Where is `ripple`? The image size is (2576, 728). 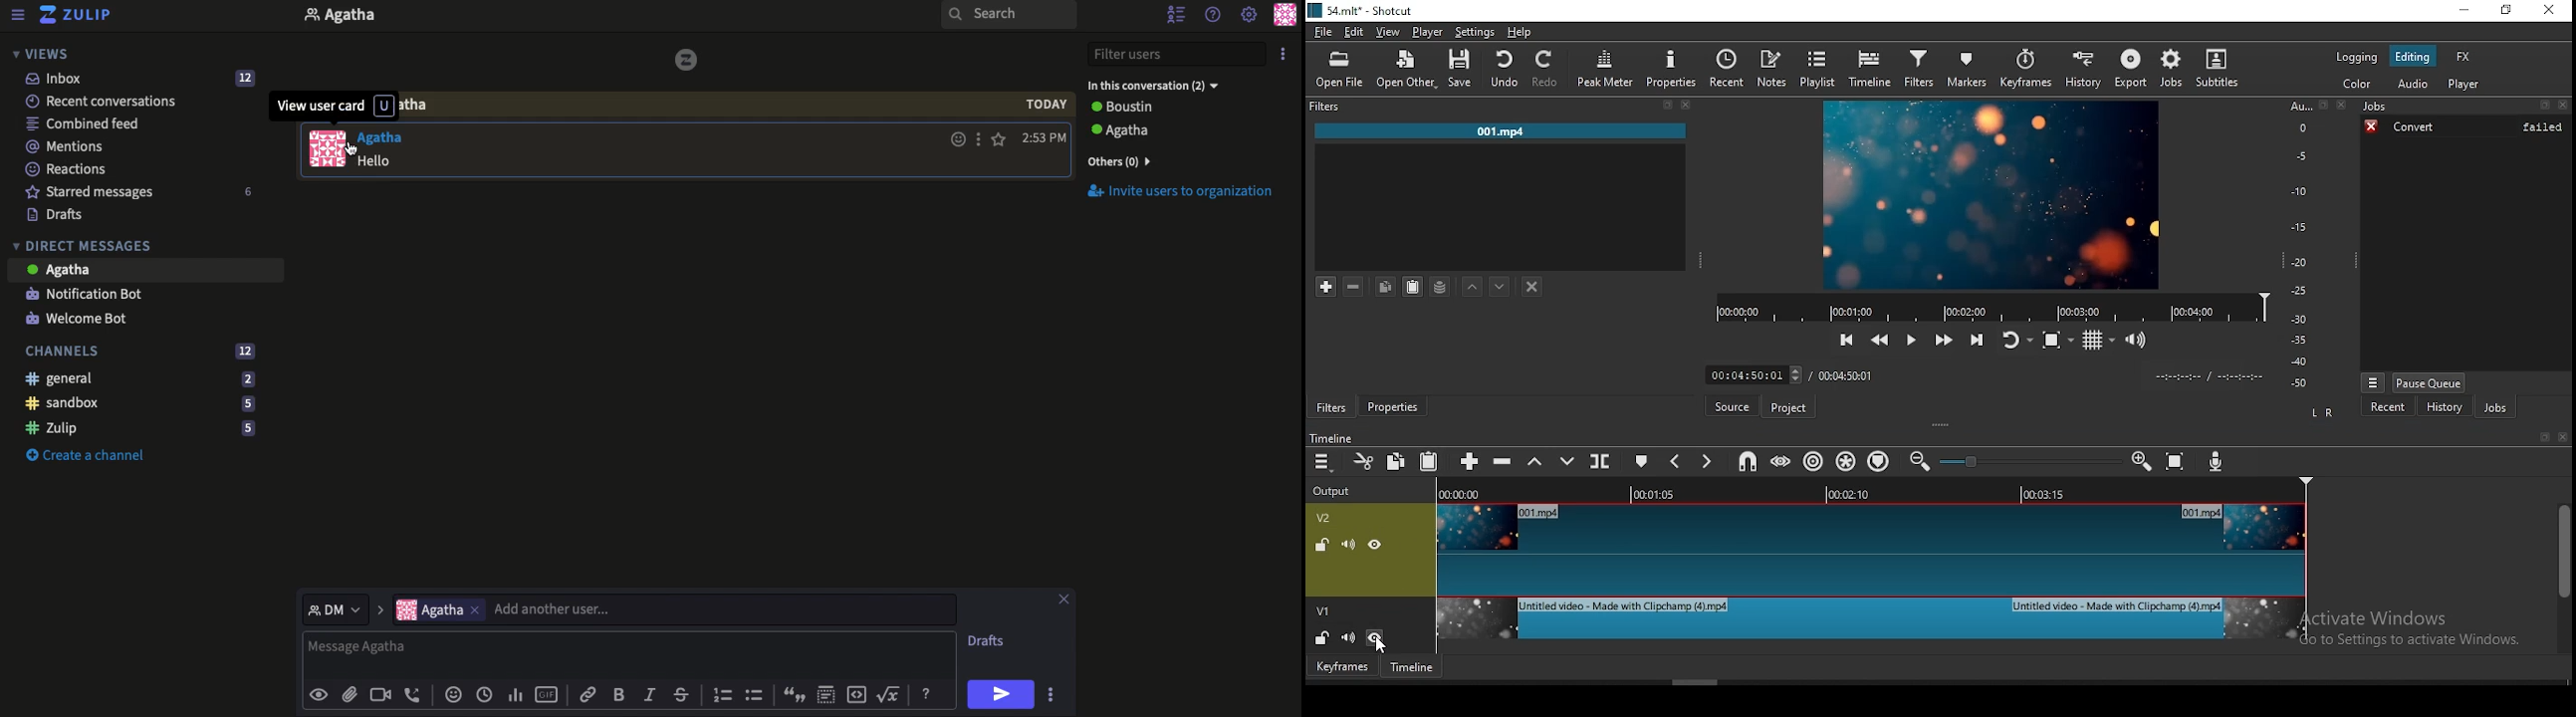 ripple is located at coordinates (1812, 460).